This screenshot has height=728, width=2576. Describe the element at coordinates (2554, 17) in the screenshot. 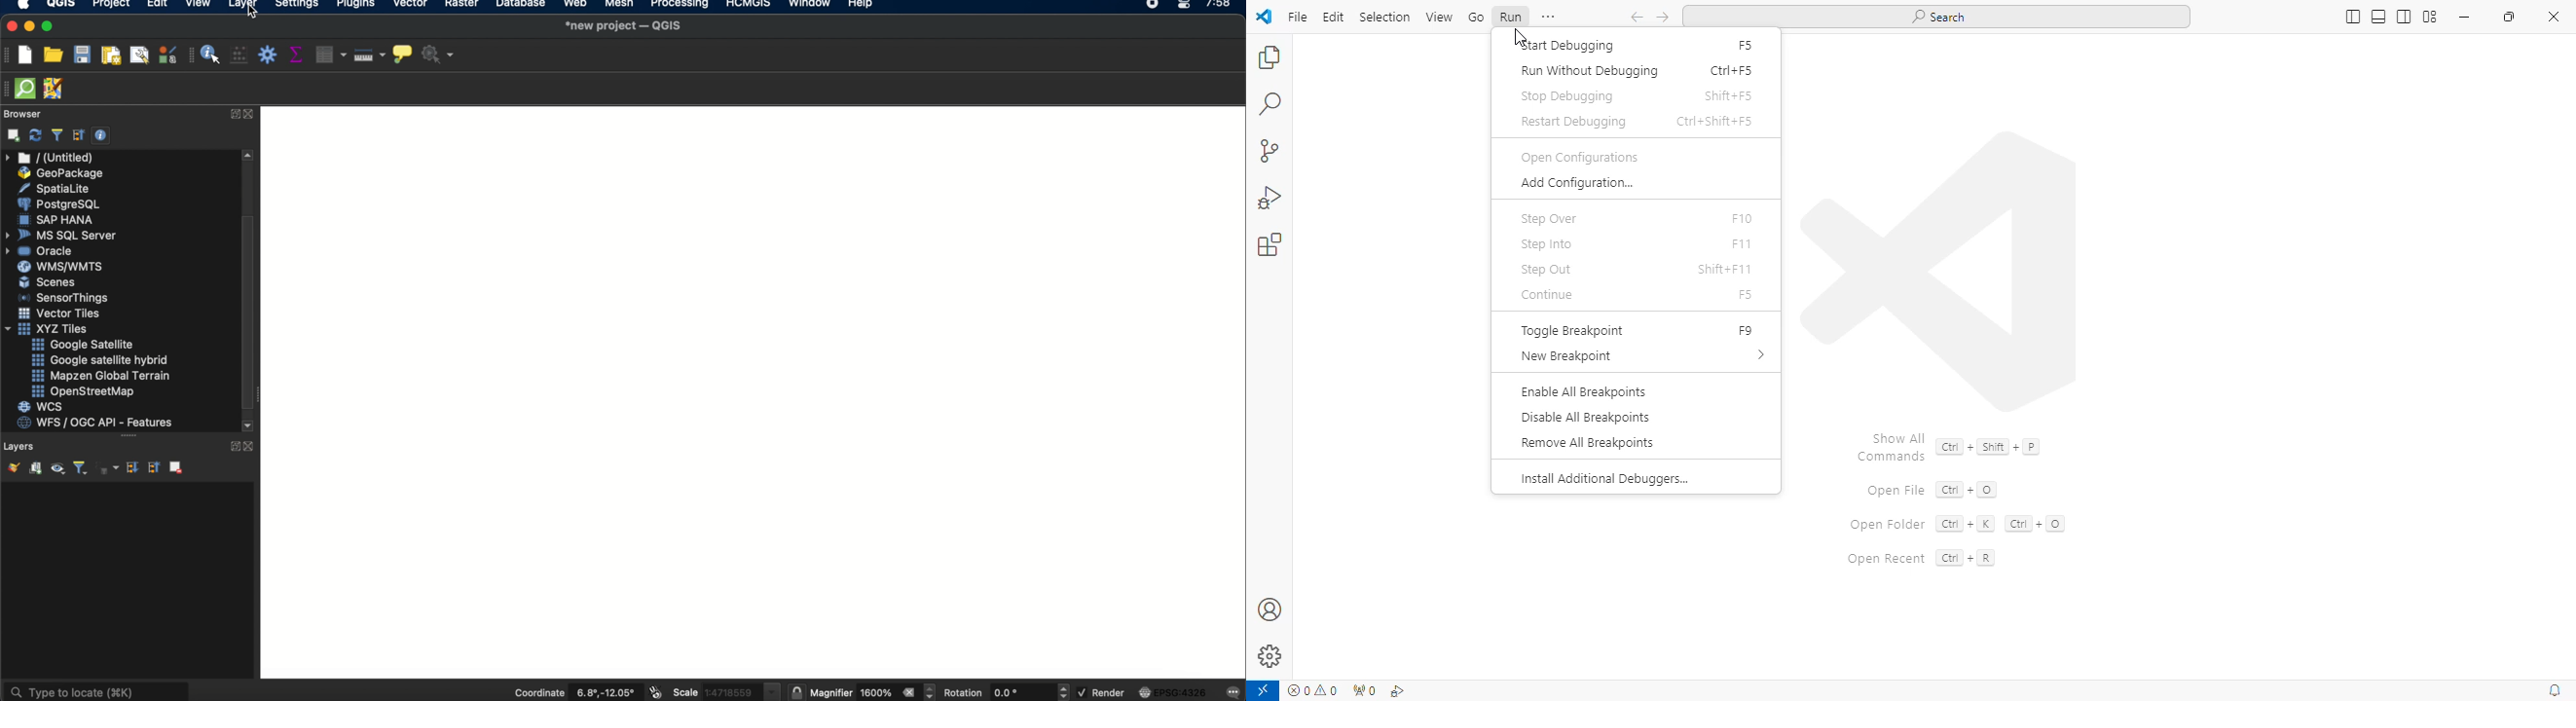

I see `close` at that location.